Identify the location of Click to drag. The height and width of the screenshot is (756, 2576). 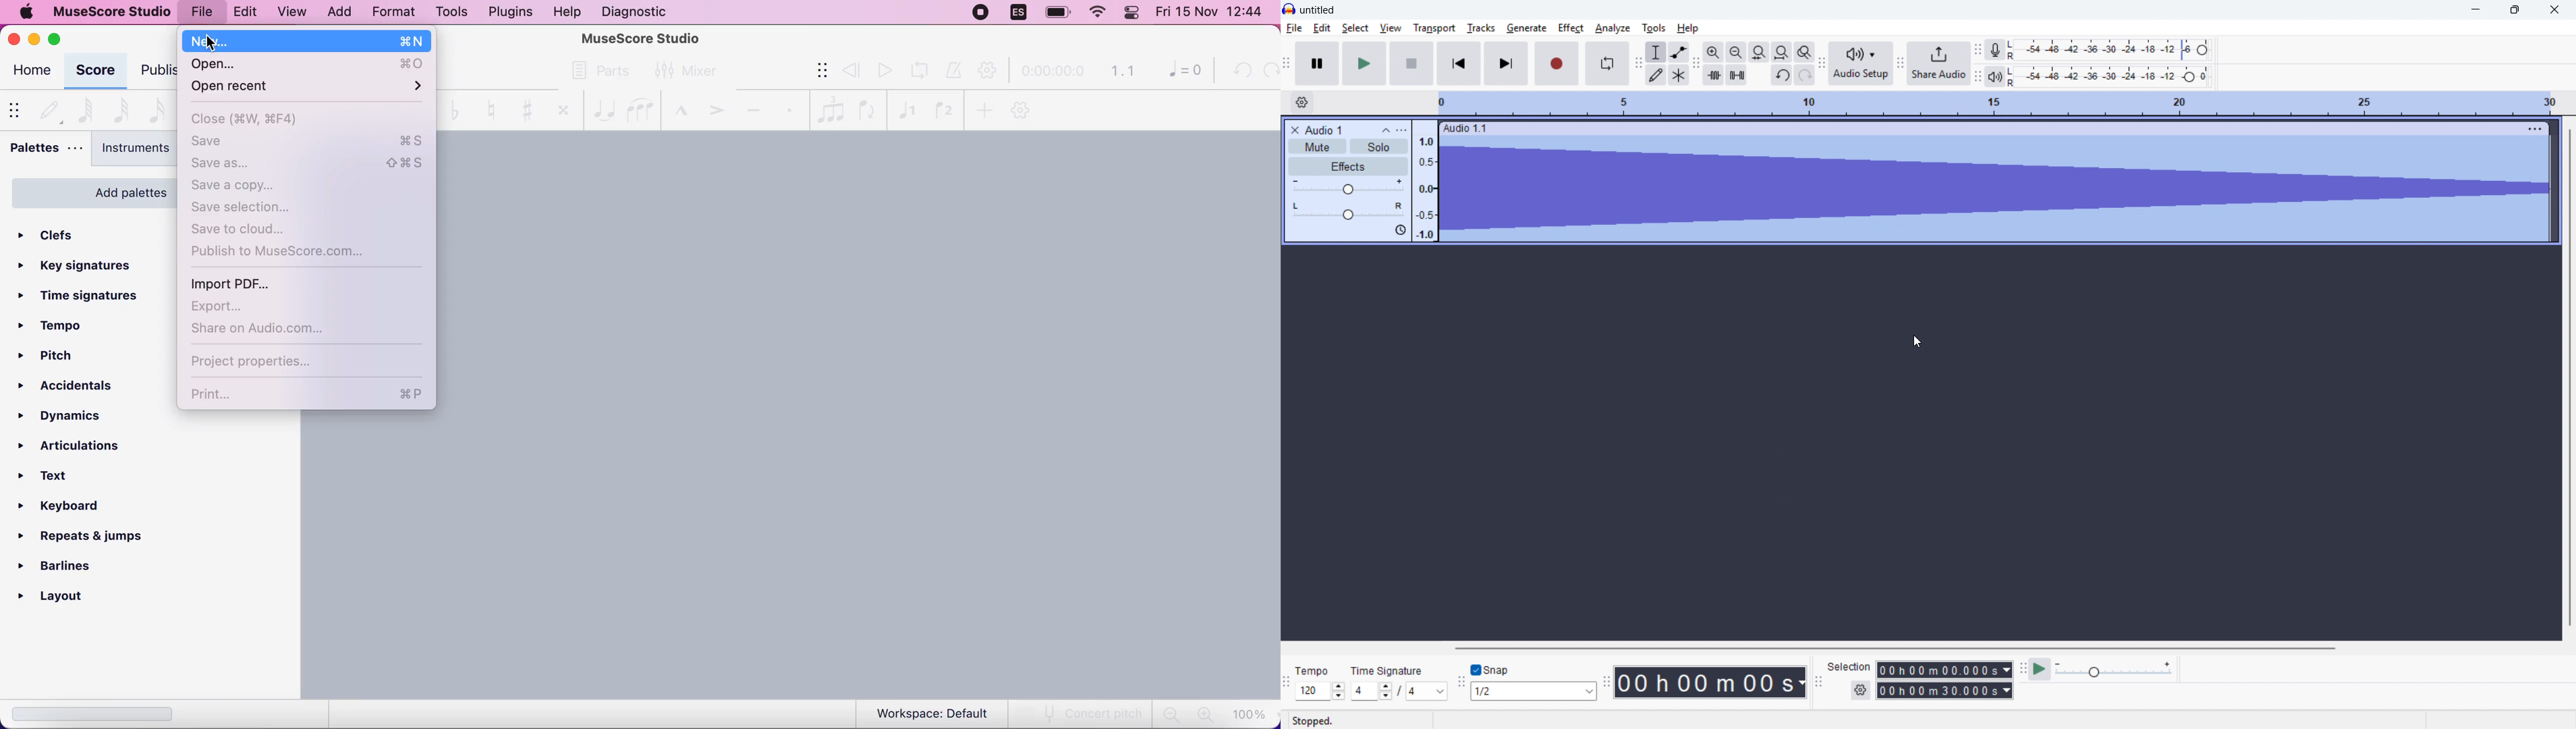
(1978, 129).